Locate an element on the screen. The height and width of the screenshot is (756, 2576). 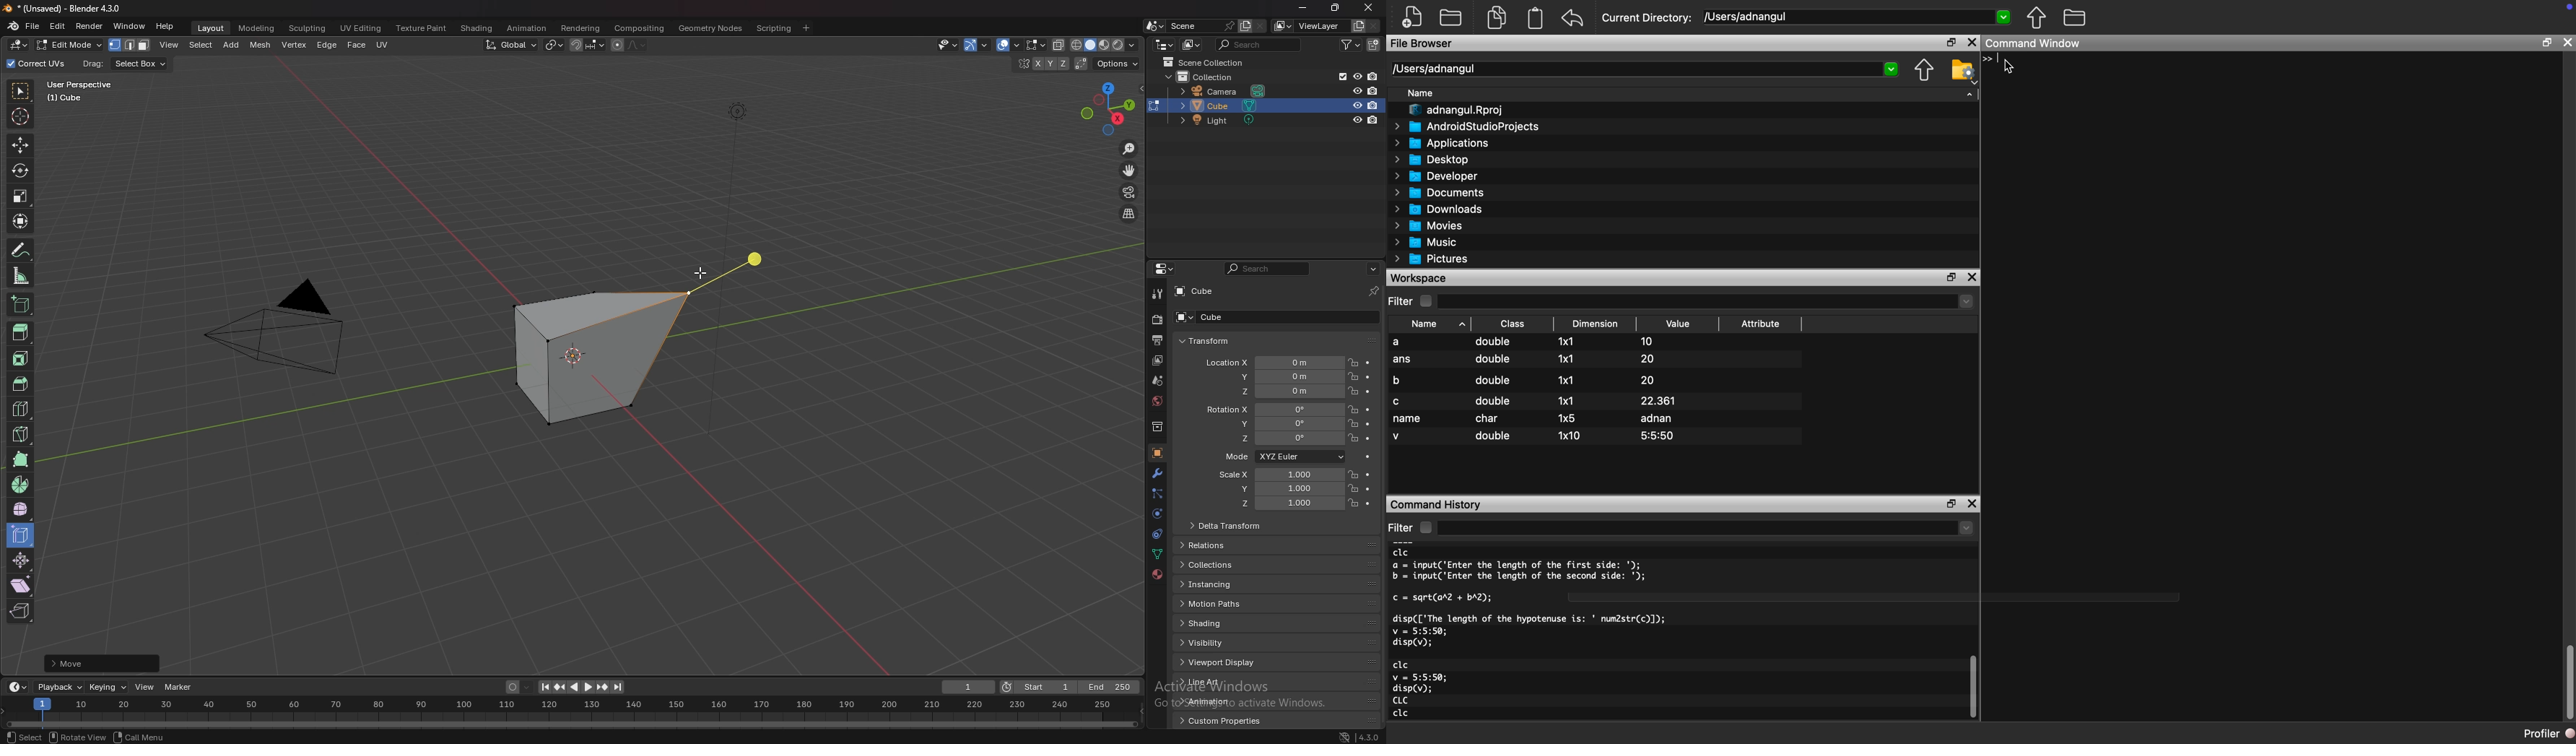
Filter is located at coordinates (1414, 526).